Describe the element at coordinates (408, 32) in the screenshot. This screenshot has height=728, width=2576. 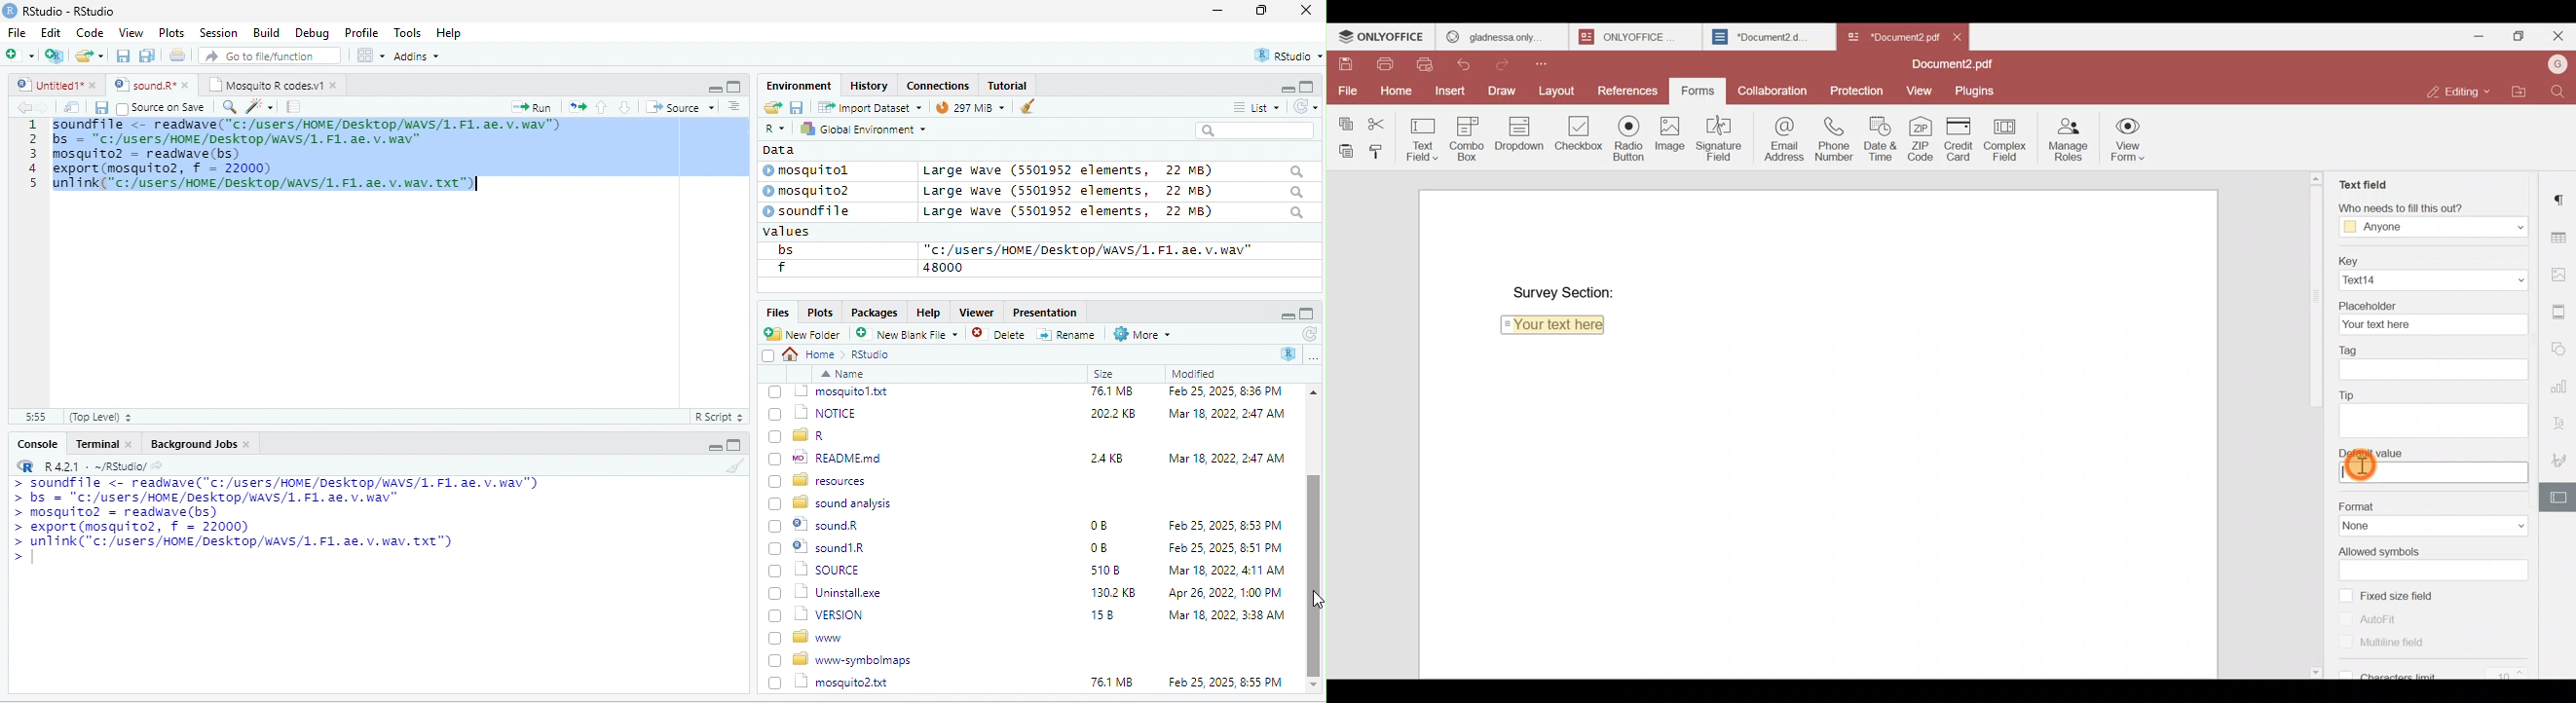
I see `Tools` at that location.